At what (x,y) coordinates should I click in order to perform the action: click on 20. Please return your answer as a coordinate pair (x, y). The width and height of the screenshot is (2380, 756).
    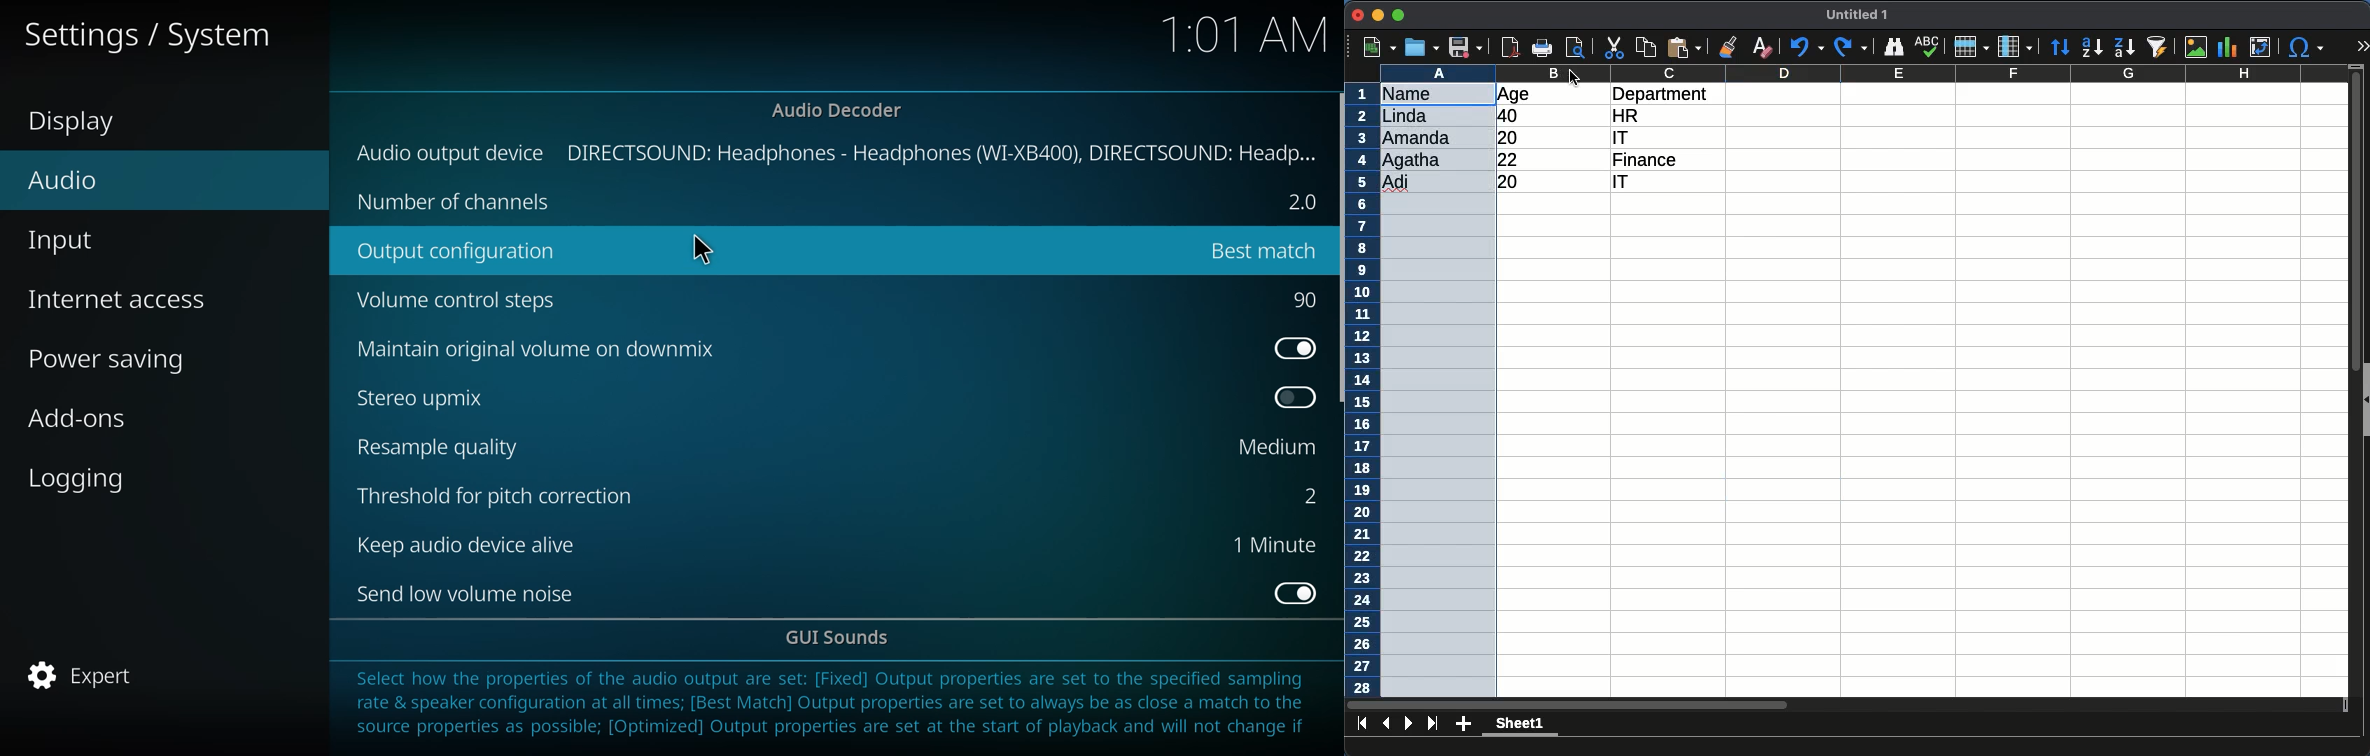
    Looking at the image, I should click on (1521, 182).